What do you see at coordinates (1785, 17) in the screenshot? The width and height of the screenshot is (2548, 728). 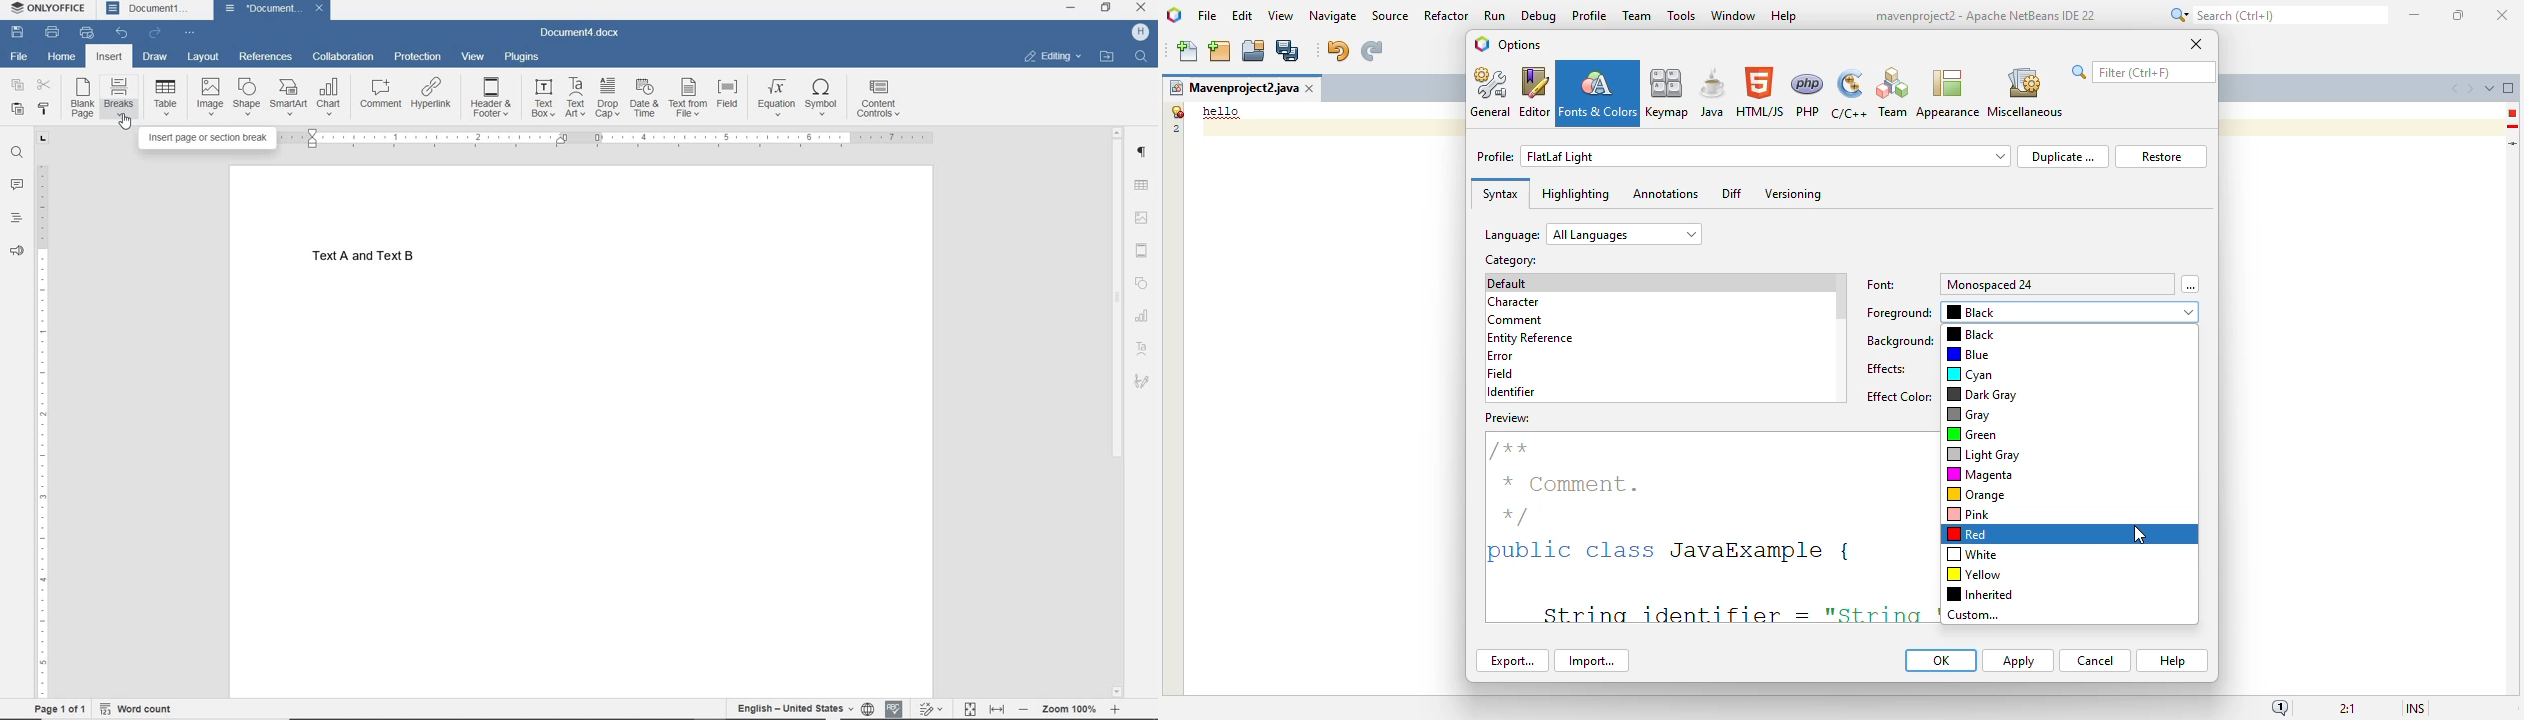 I see `help` at bounding box center [1785, 17].